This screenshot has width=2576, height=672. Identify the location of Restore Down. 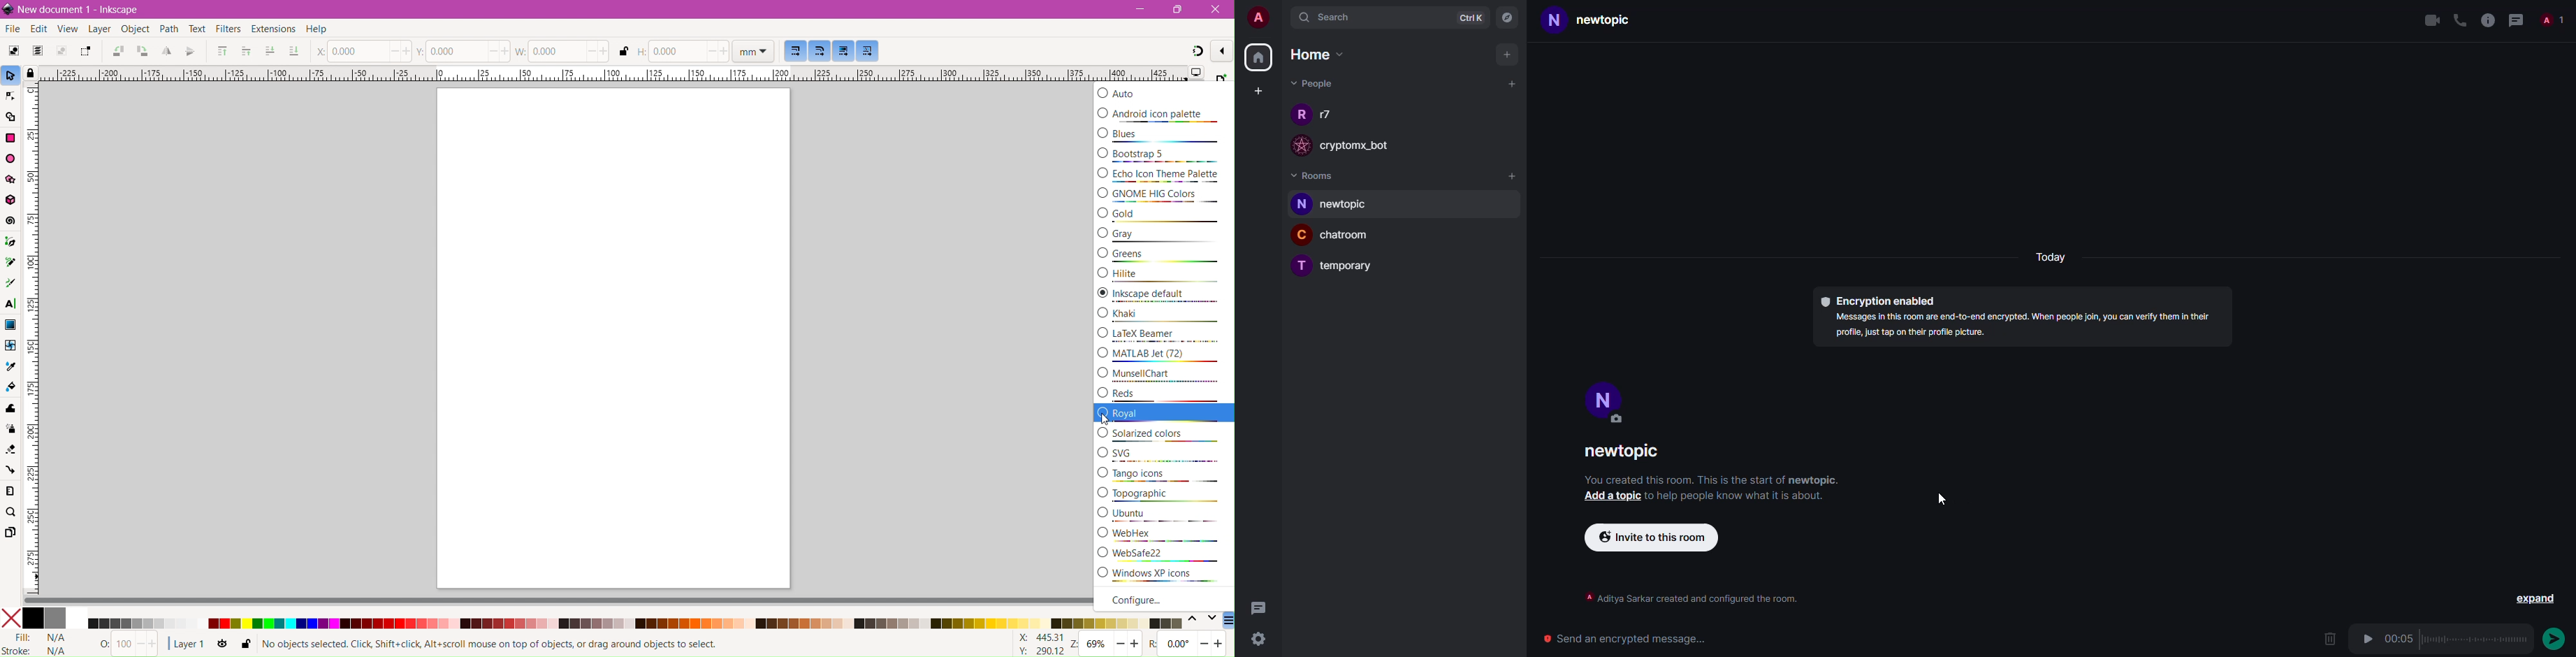
(1182, 8).